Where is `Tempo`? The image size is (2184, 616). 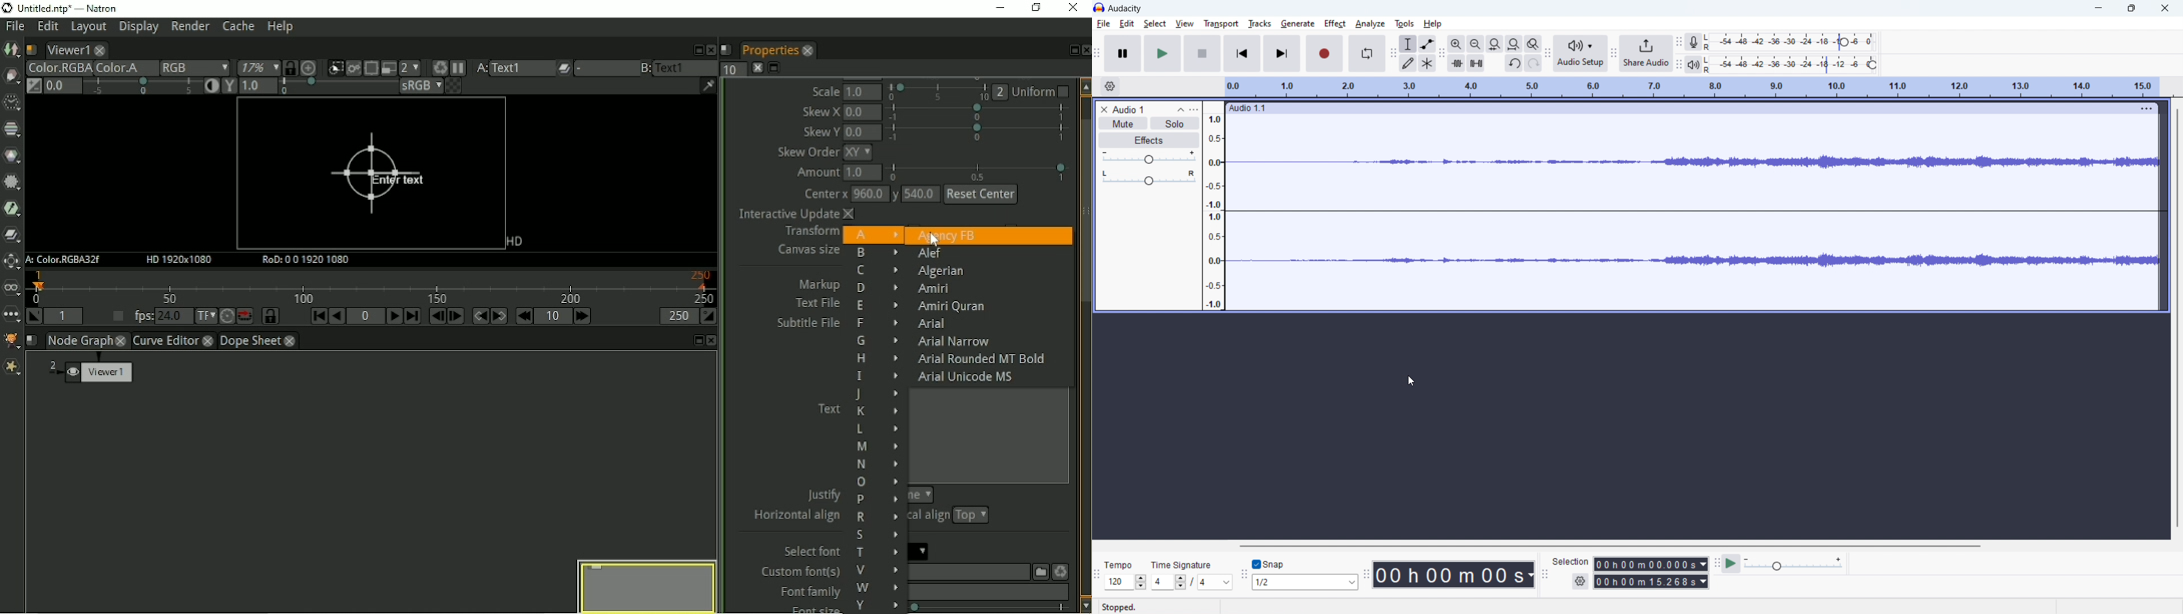 Tempo is located at coordinates (1115, 562).